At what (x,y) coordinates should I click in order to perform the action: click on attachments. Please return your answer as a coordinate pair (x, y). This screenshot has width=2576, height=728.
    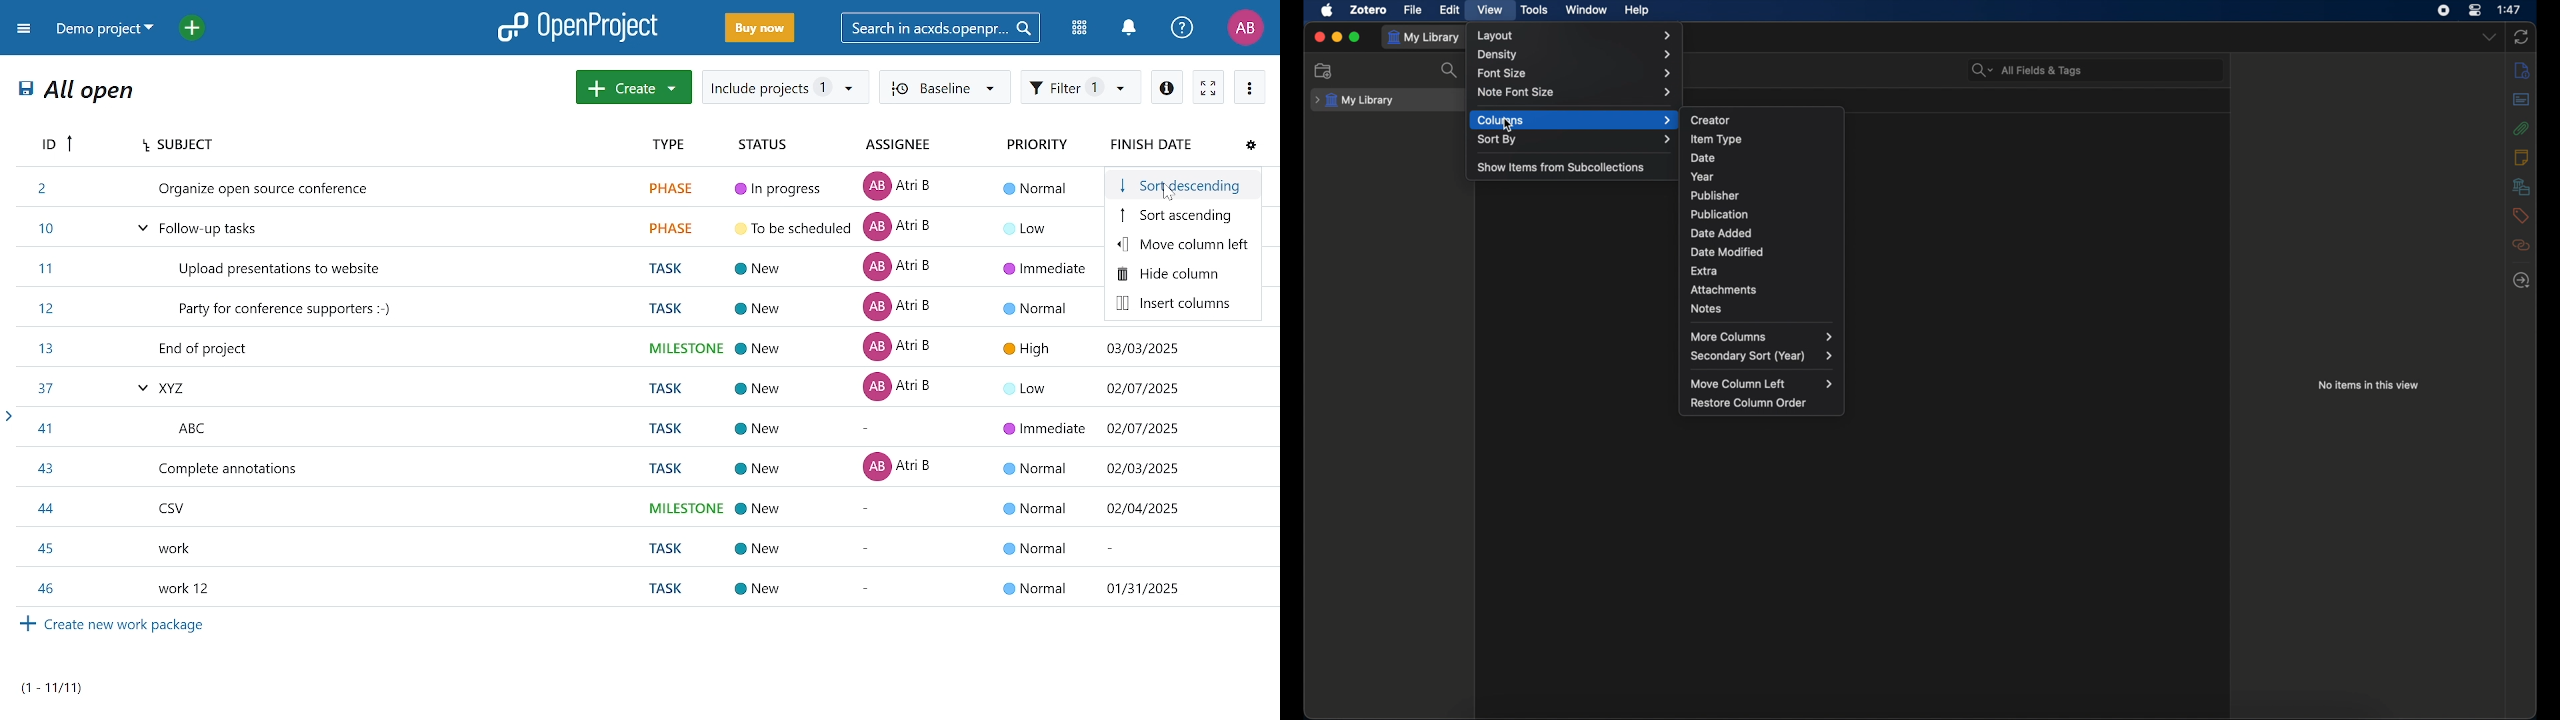
    Looking at the image, I should click on (1724, 289).